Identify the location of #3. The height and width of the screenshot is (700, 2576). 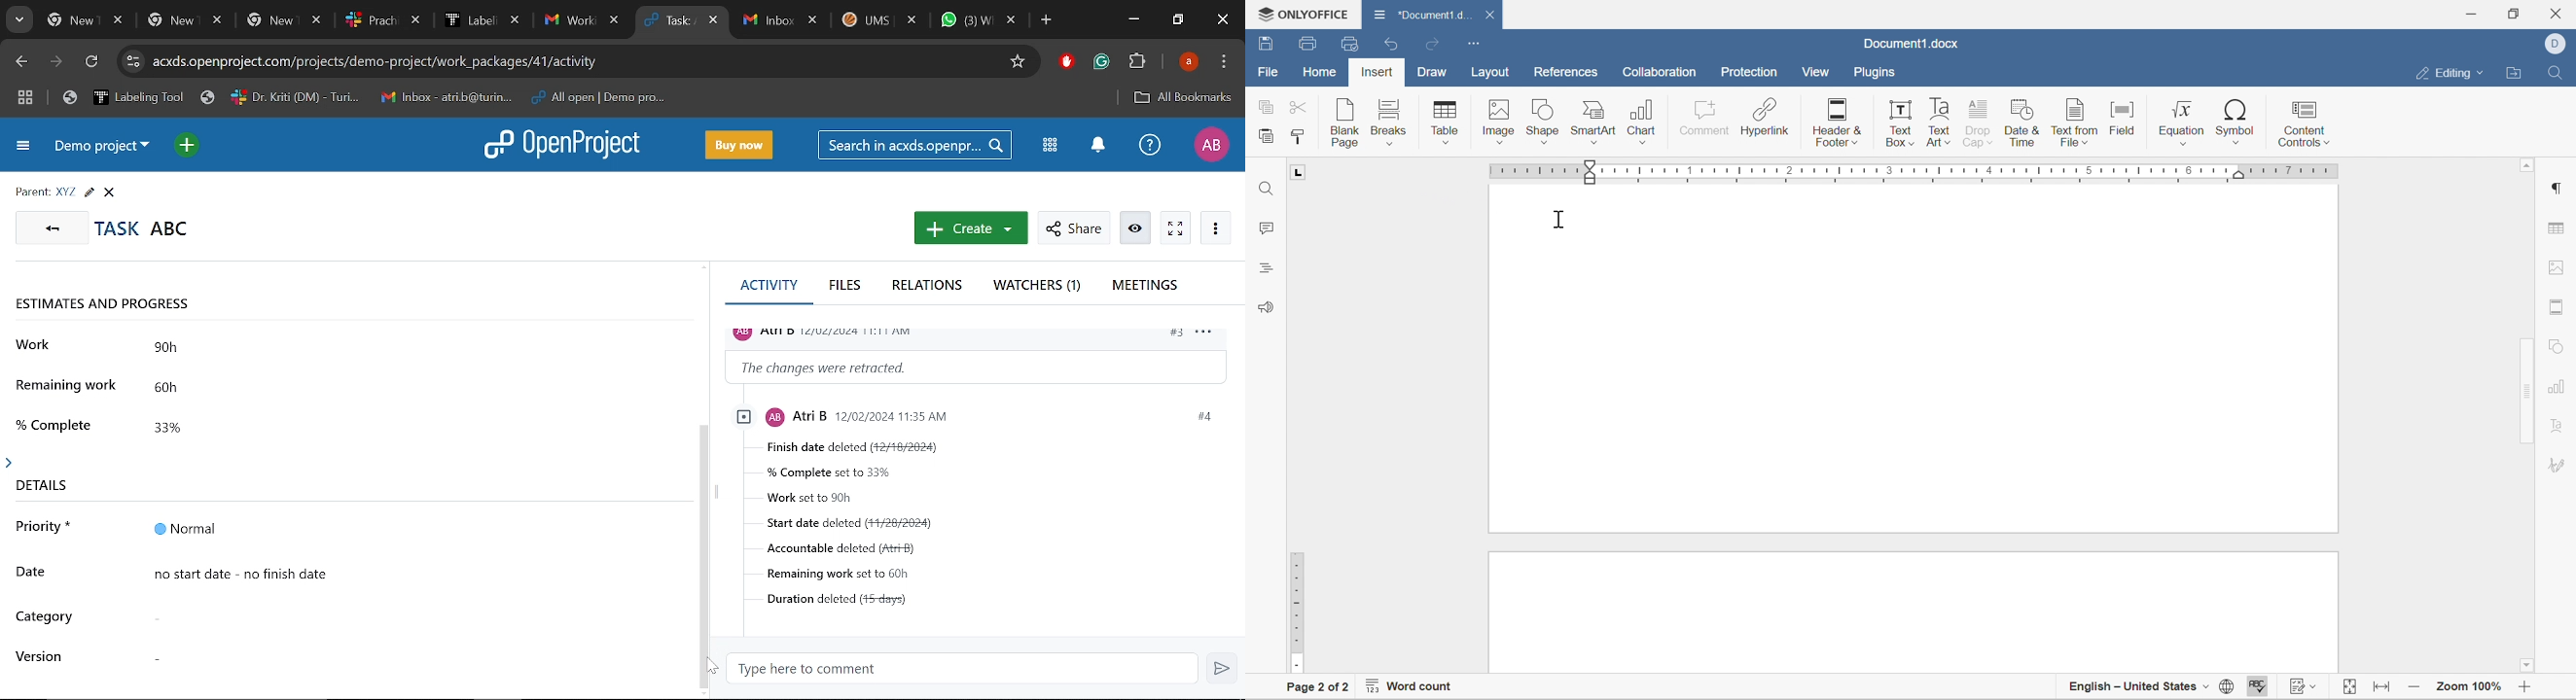
(1175, 334).